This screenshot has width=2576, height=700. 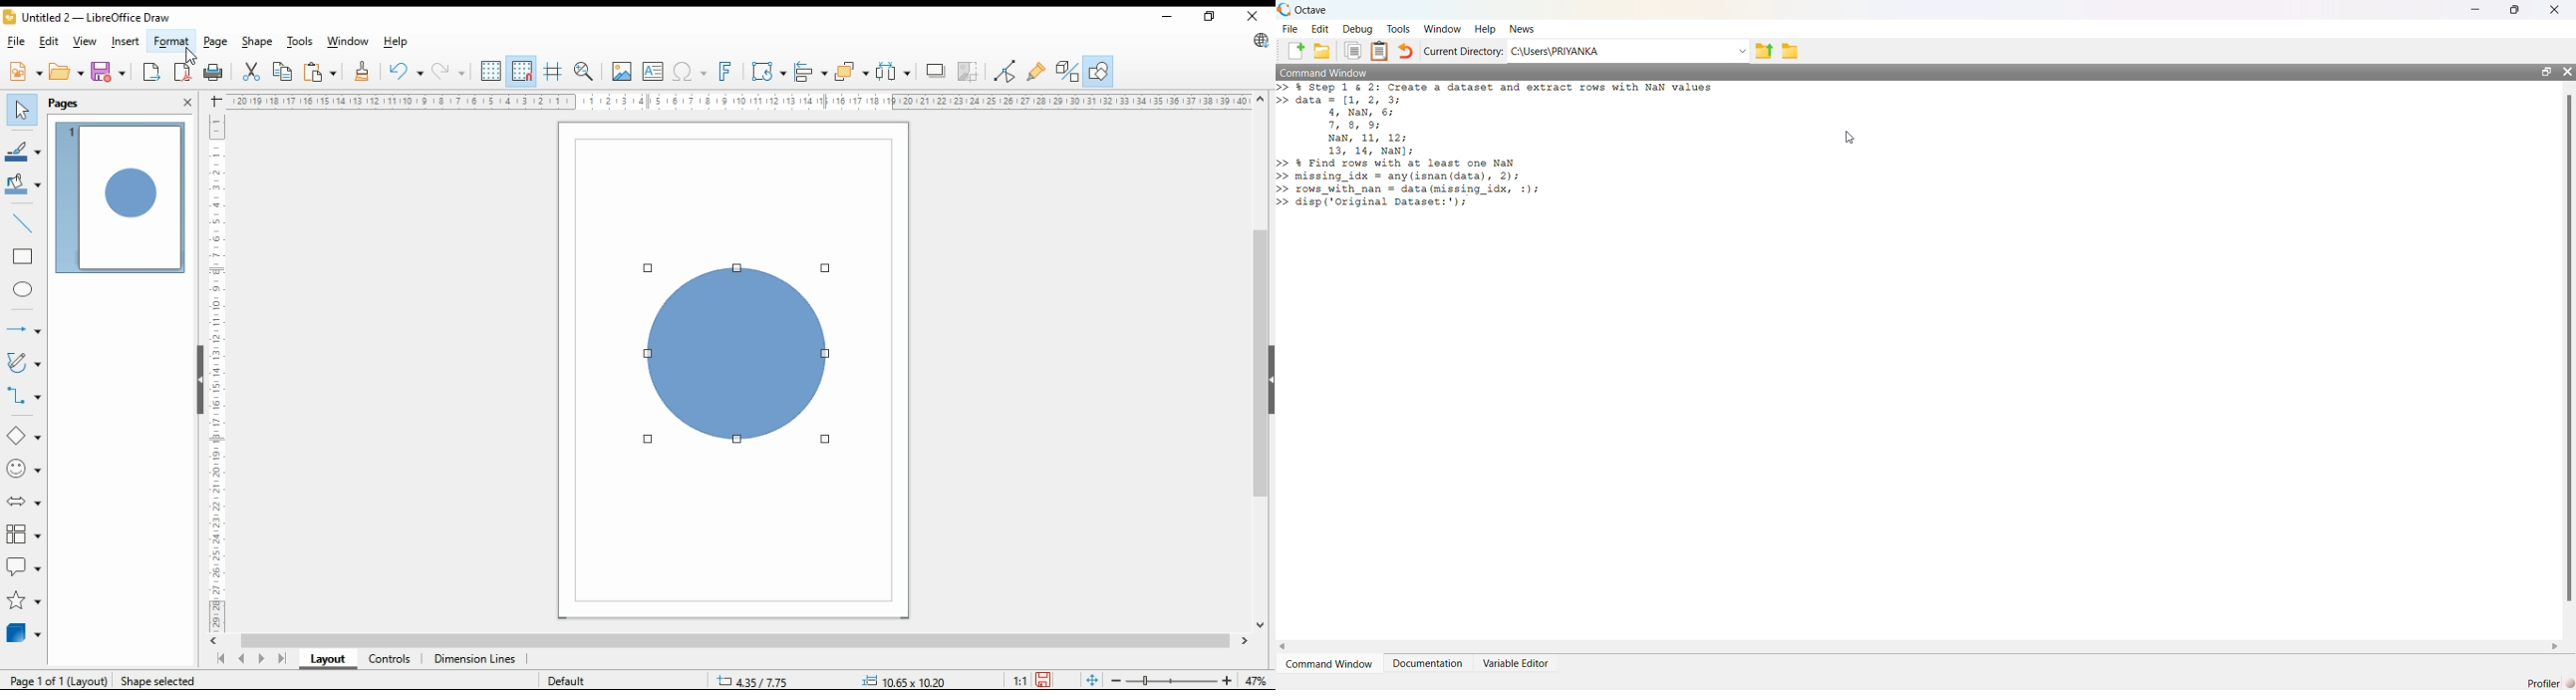 I want to click on insert line, so click(x=24, y=224).